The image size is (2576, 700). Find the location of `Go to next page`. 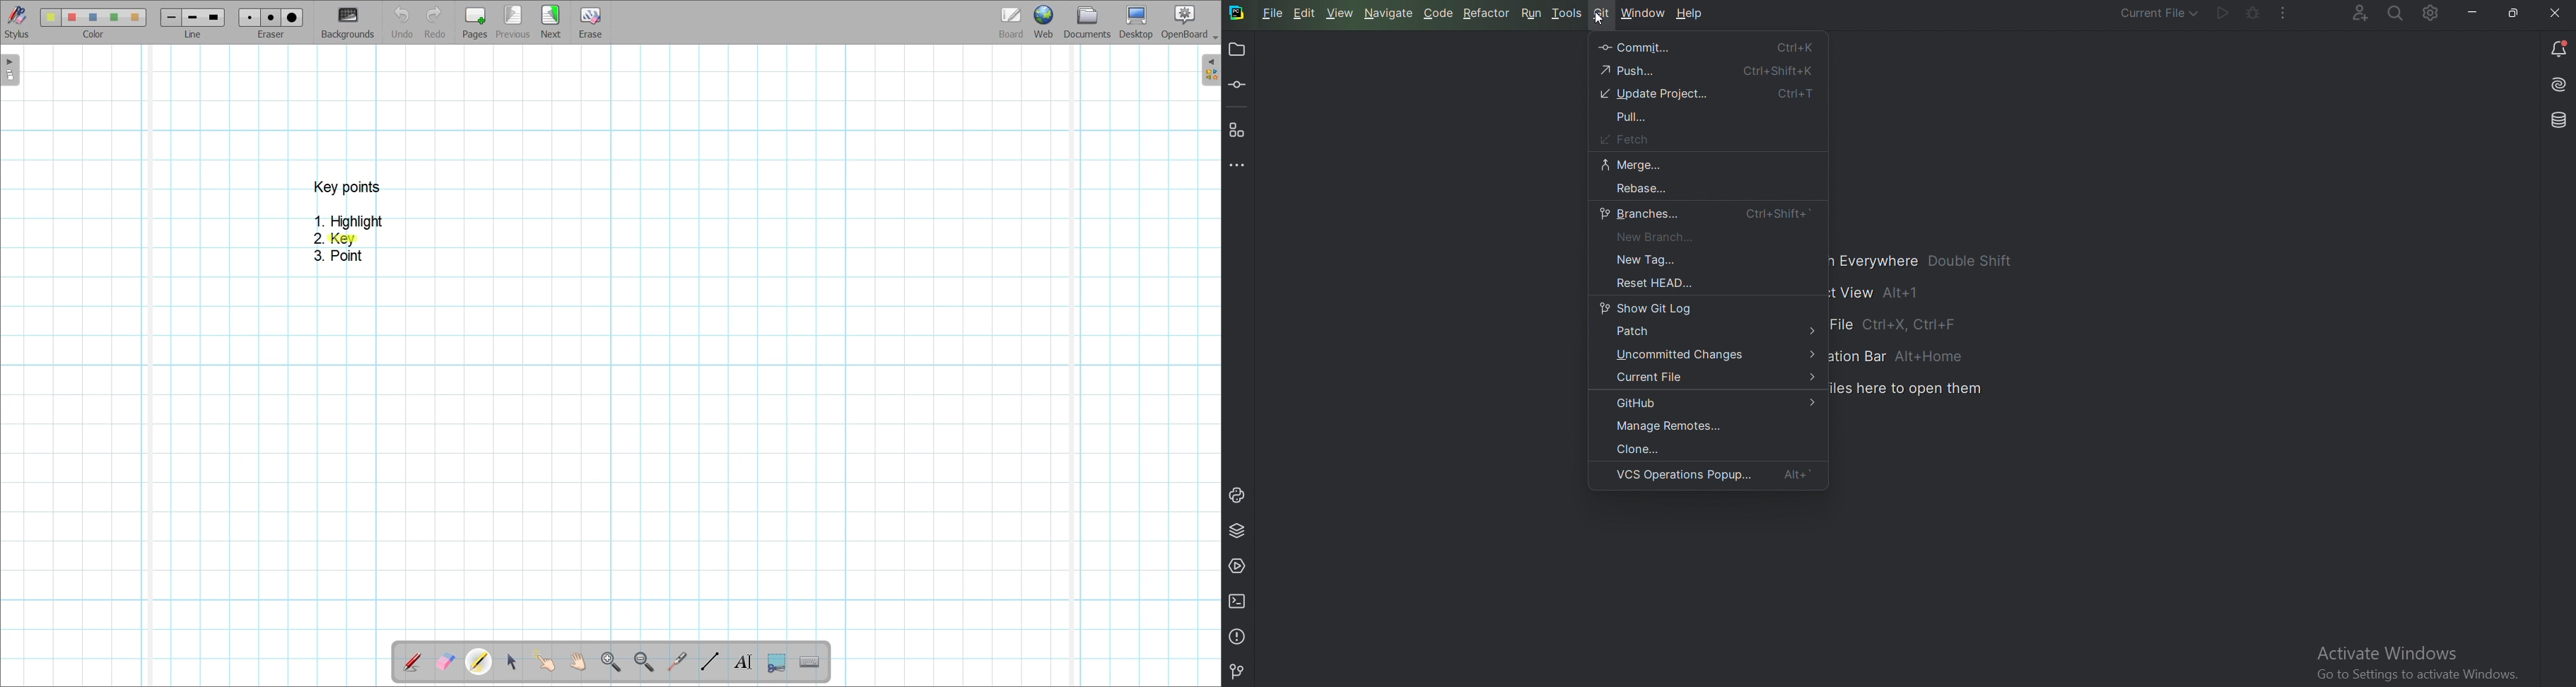

Go to next page is located at coordinates (550, 22).